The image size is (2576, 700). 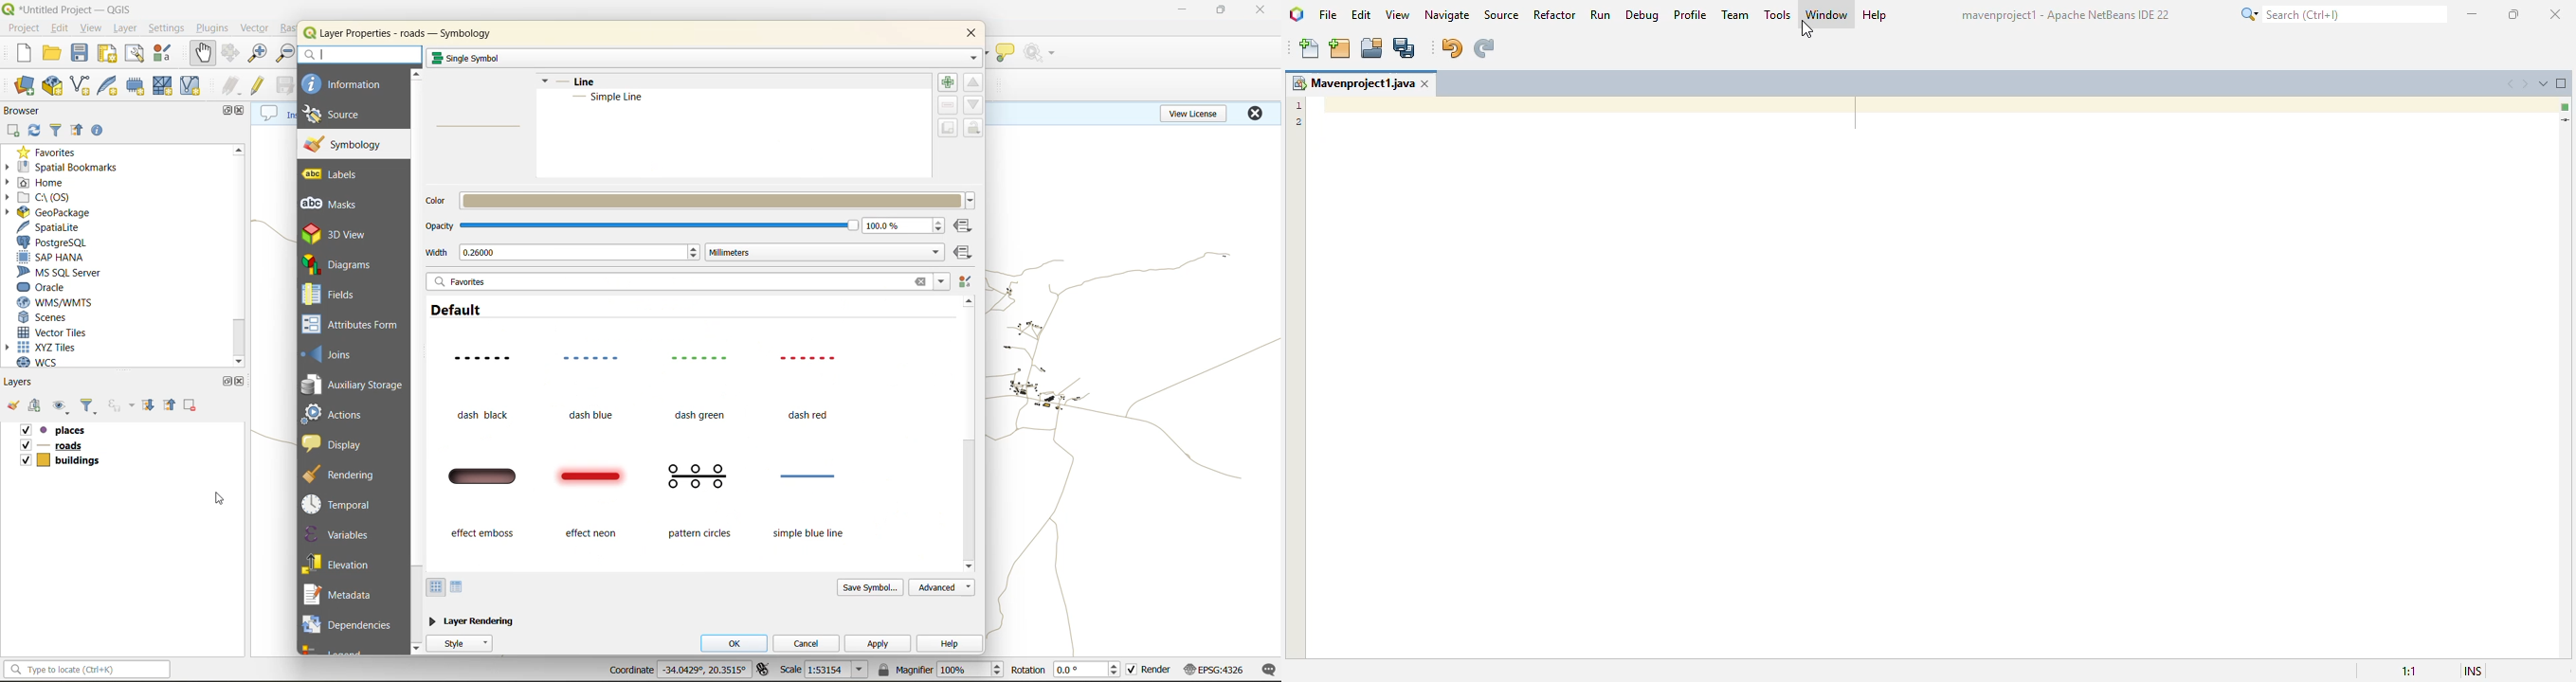 What do you see at coordinates (943, 587) in the screenshot?
I see `advanced` at bounding box center [943, 587].